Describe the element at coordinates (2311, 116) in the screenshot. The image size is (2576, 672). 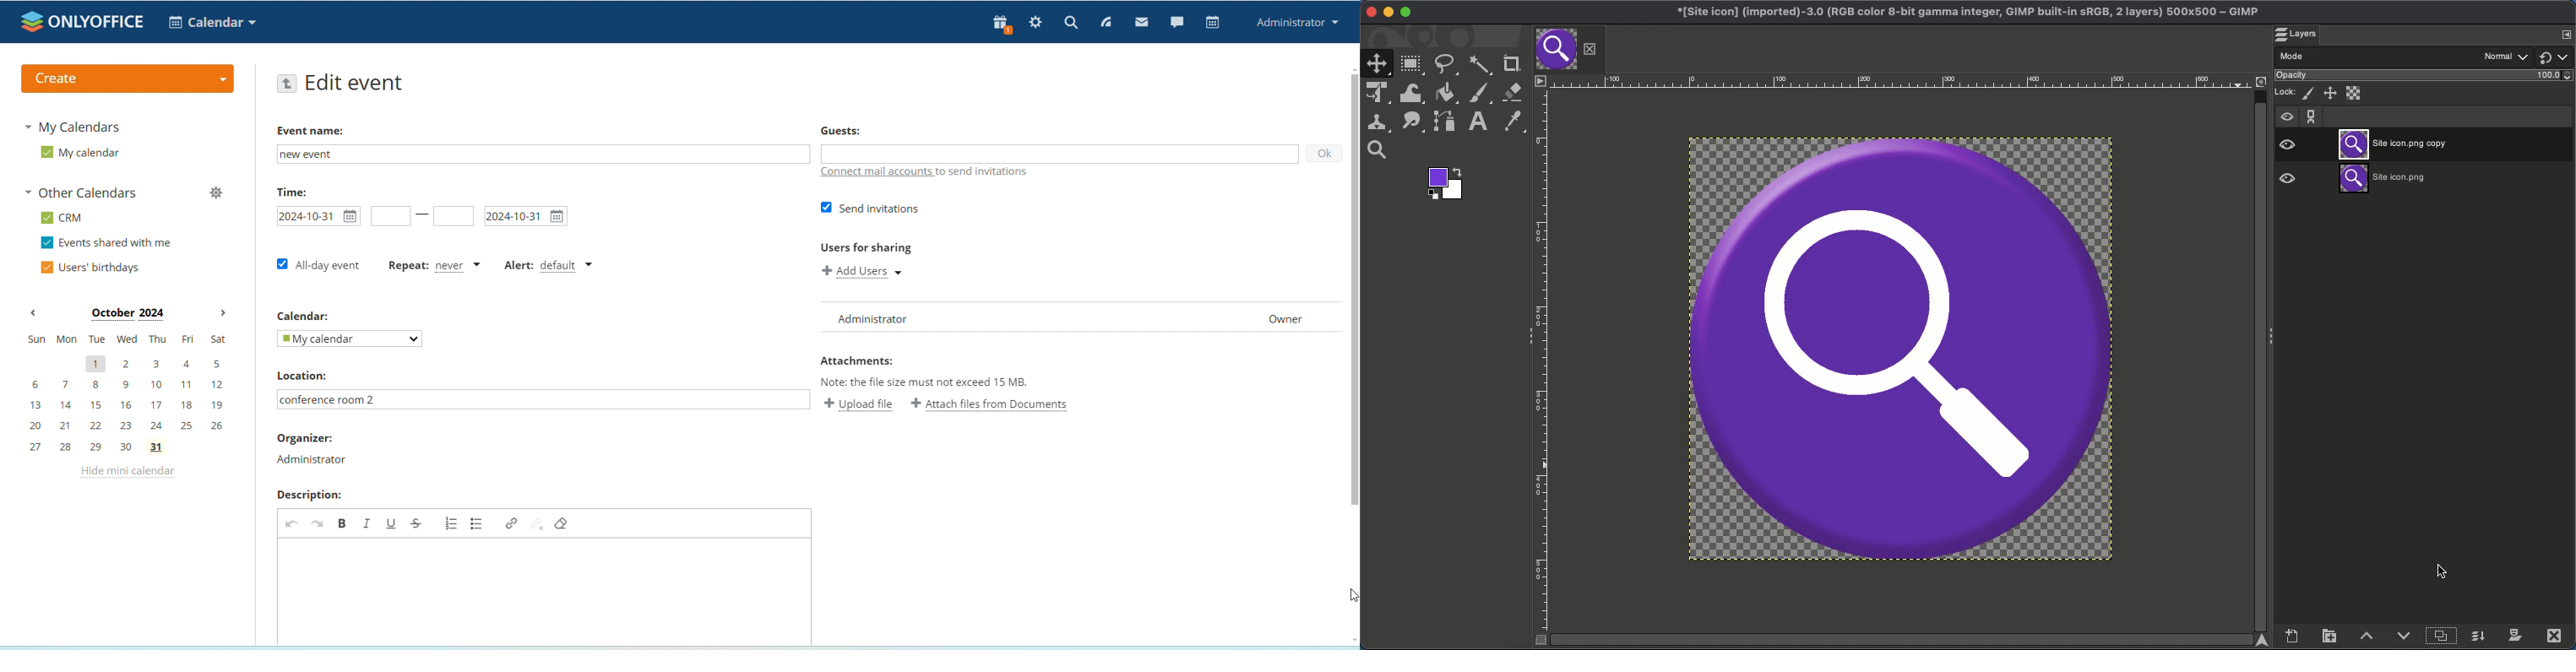
I see `Chain` at that location.